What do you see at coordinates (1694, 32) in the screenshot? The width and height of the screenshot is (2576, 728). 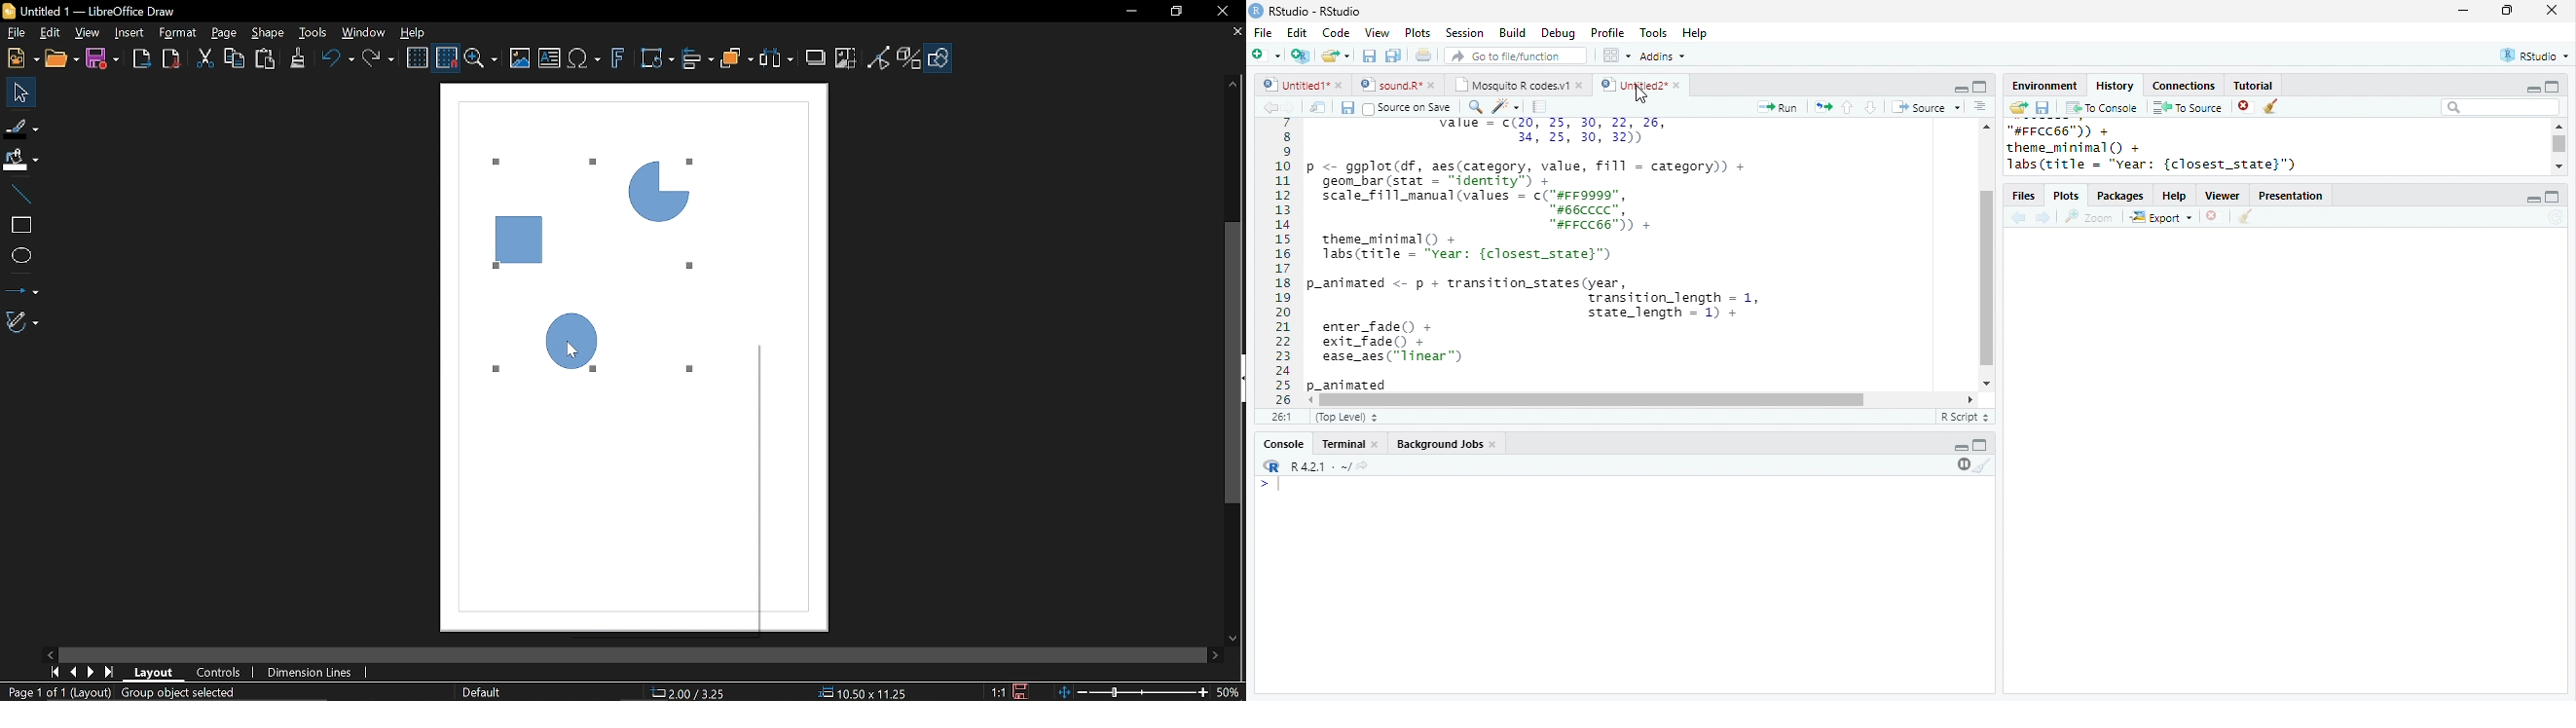 I see `Help` at bounding box center [1694, 32].